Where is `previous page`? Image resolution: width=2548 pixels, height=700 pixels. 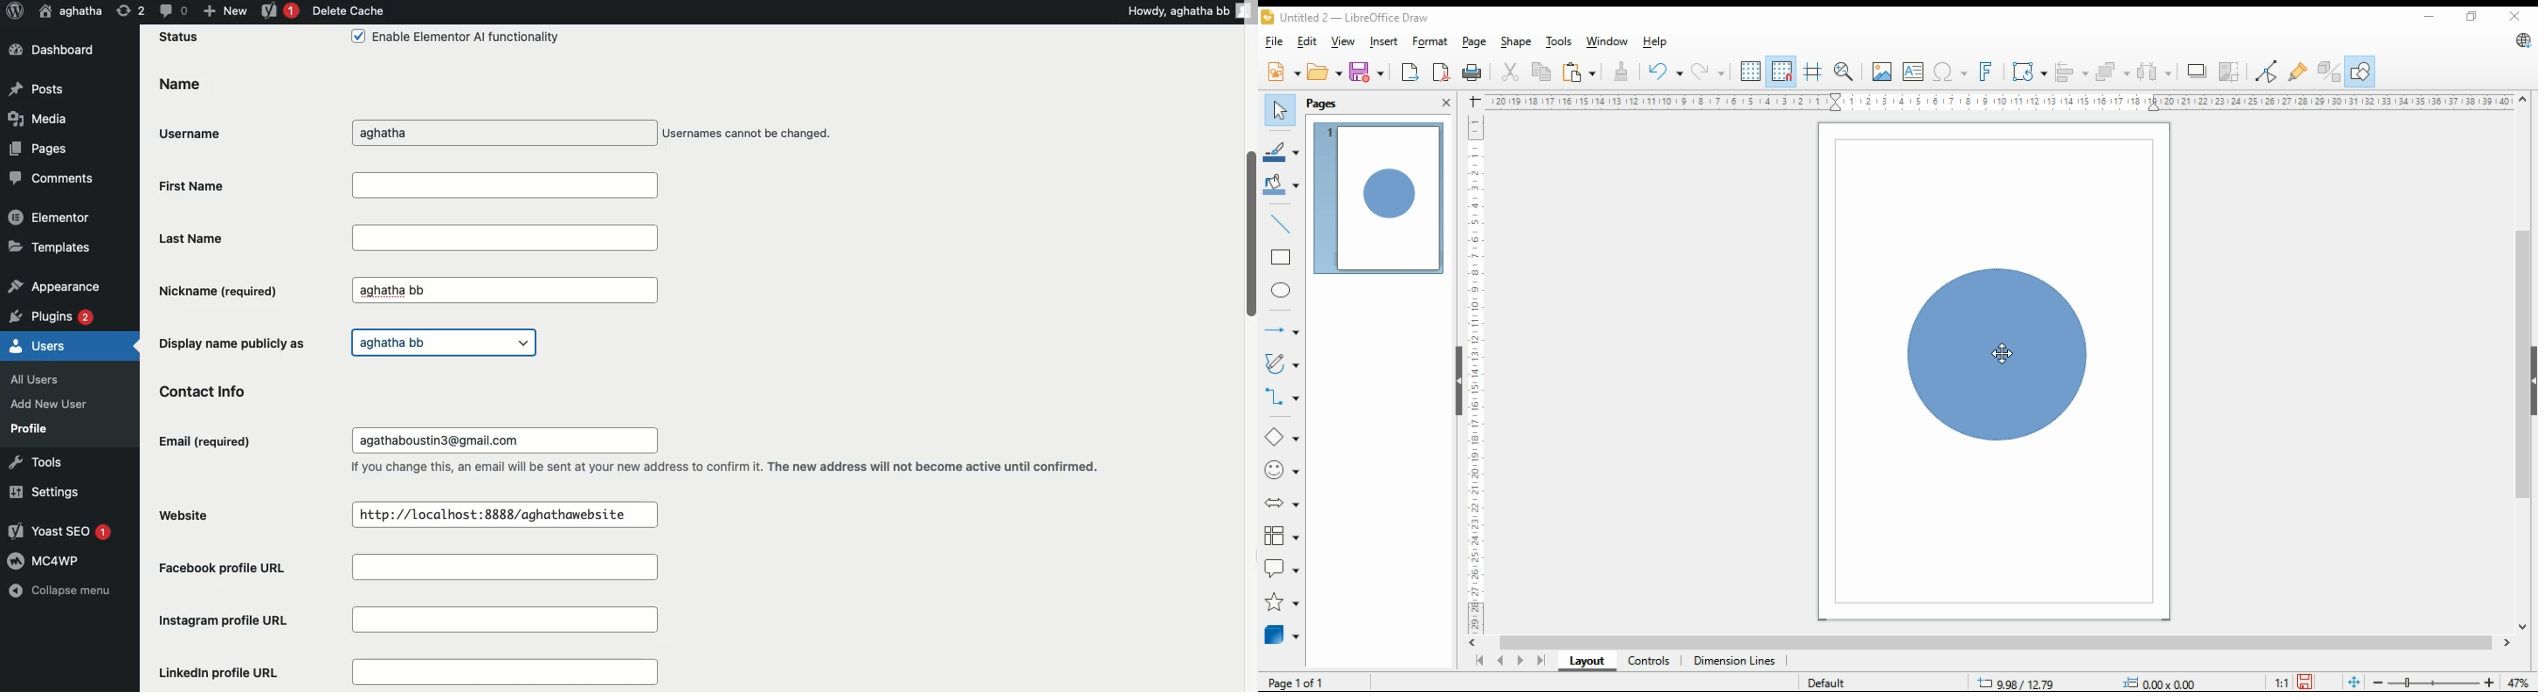 previous page is located at coordinates (1501, 660).